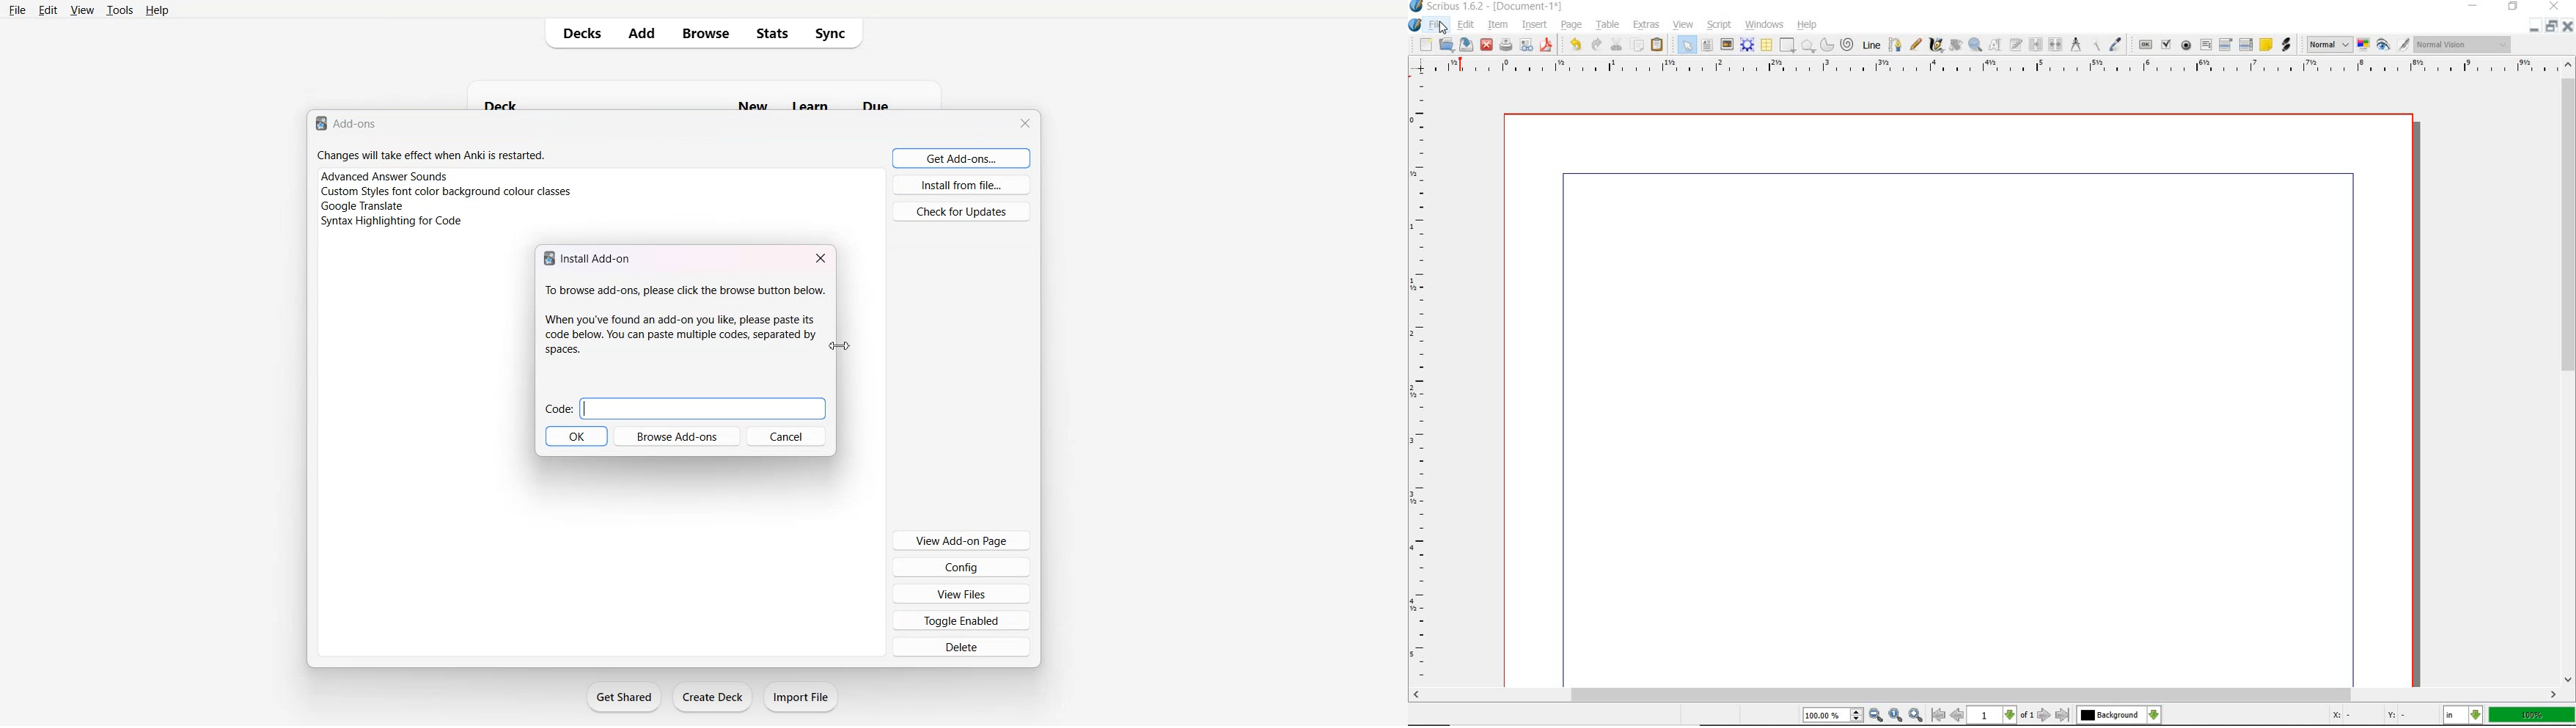  What do you see at coordinates (821, 257) in the screenshot?
I see `Close` at bounding box center [821, 257].